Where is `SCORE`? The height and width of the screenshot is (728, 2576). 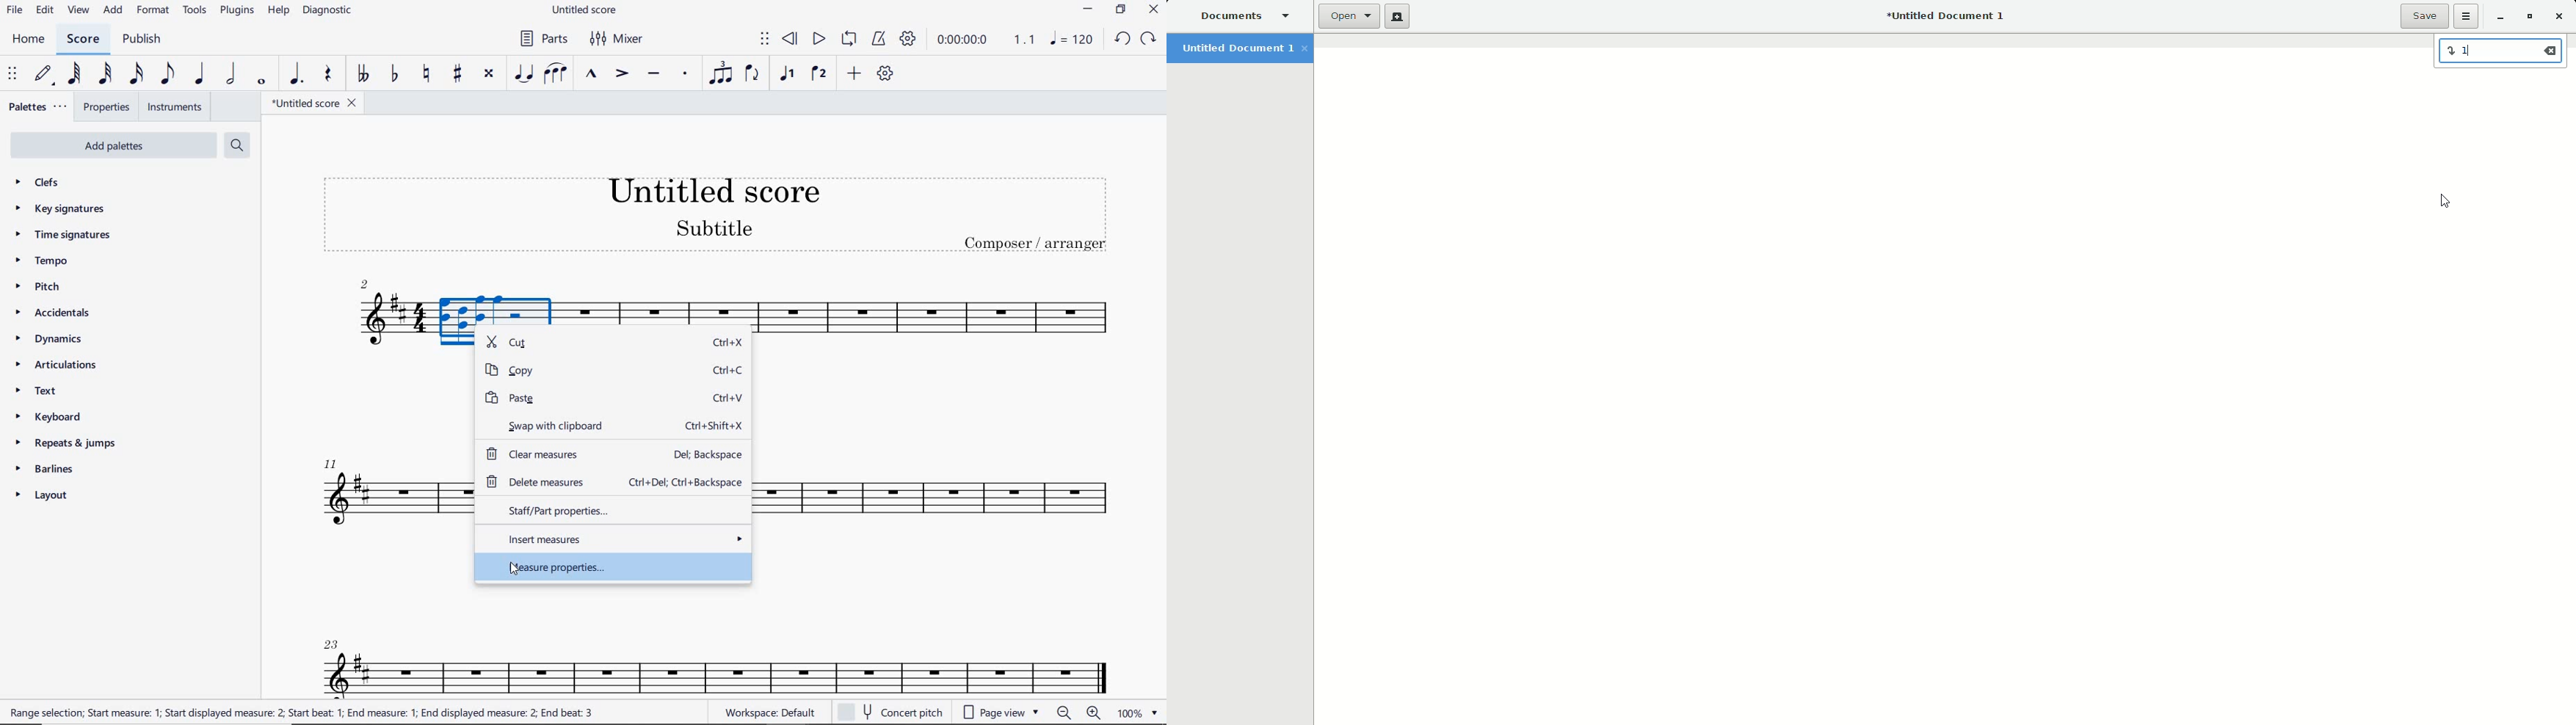 SCORE is located at coordinates (83, 40).